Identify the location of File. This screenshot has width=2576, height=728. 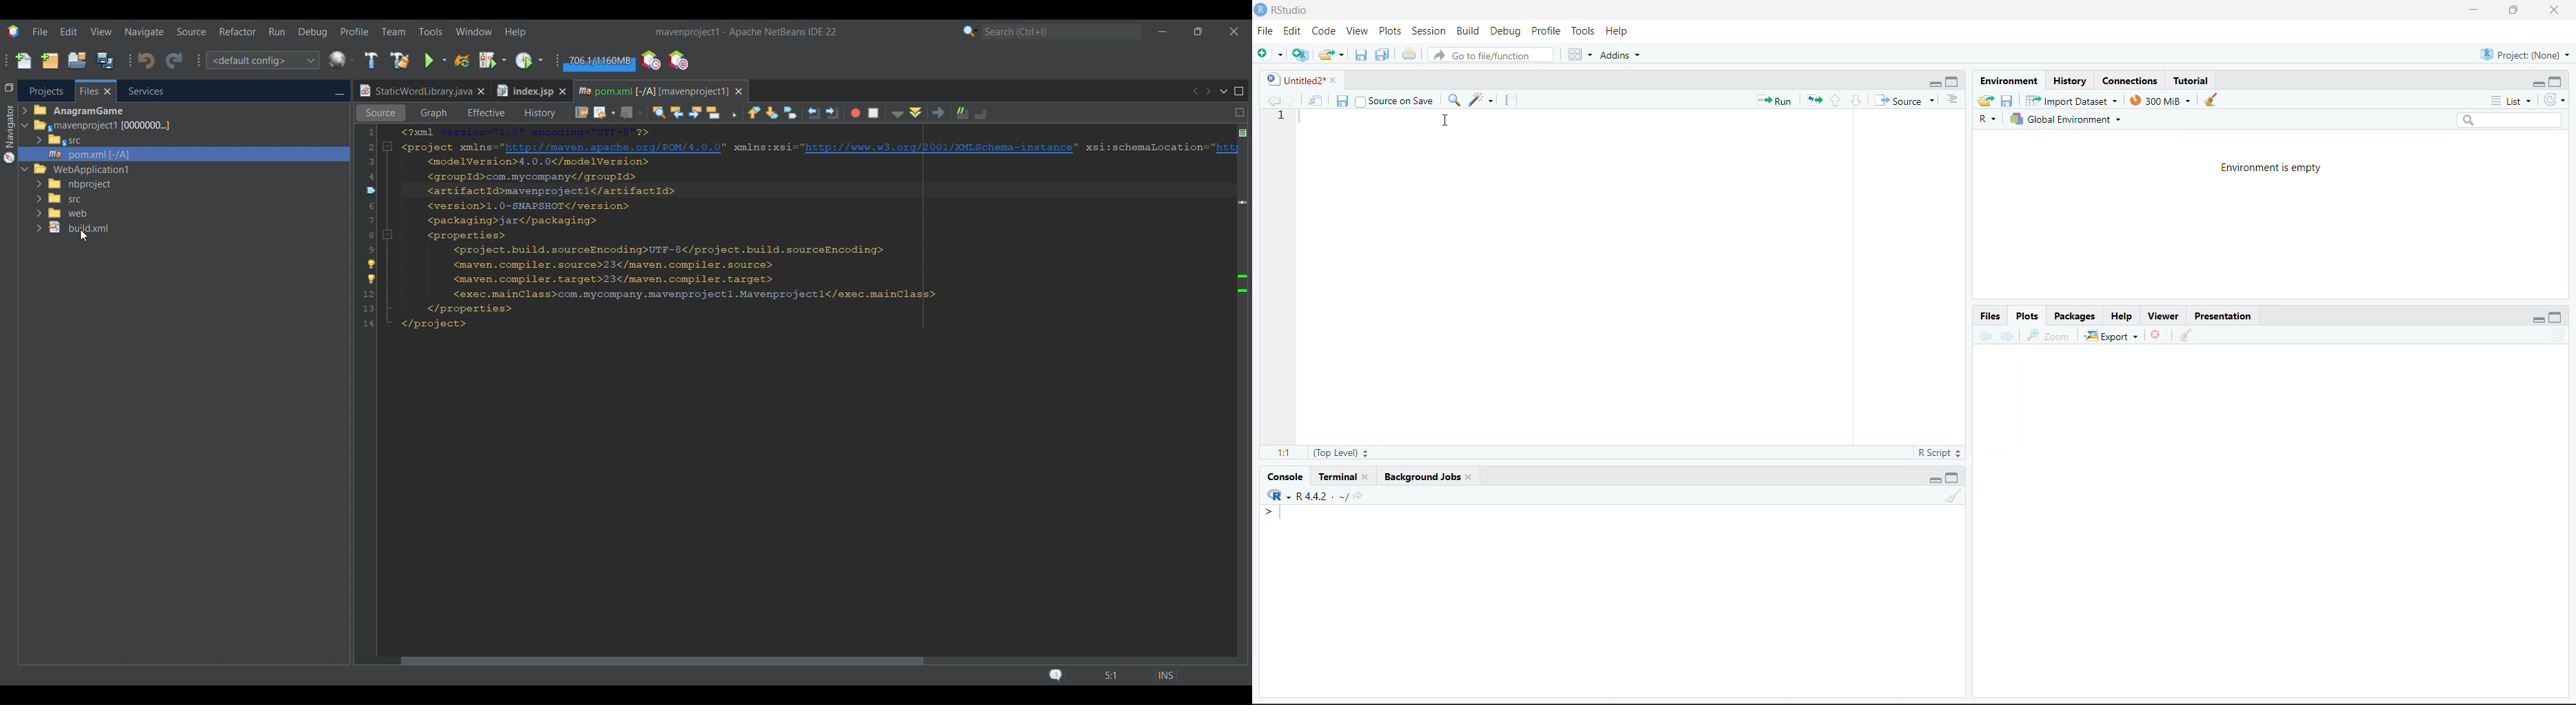
(1264, 32).